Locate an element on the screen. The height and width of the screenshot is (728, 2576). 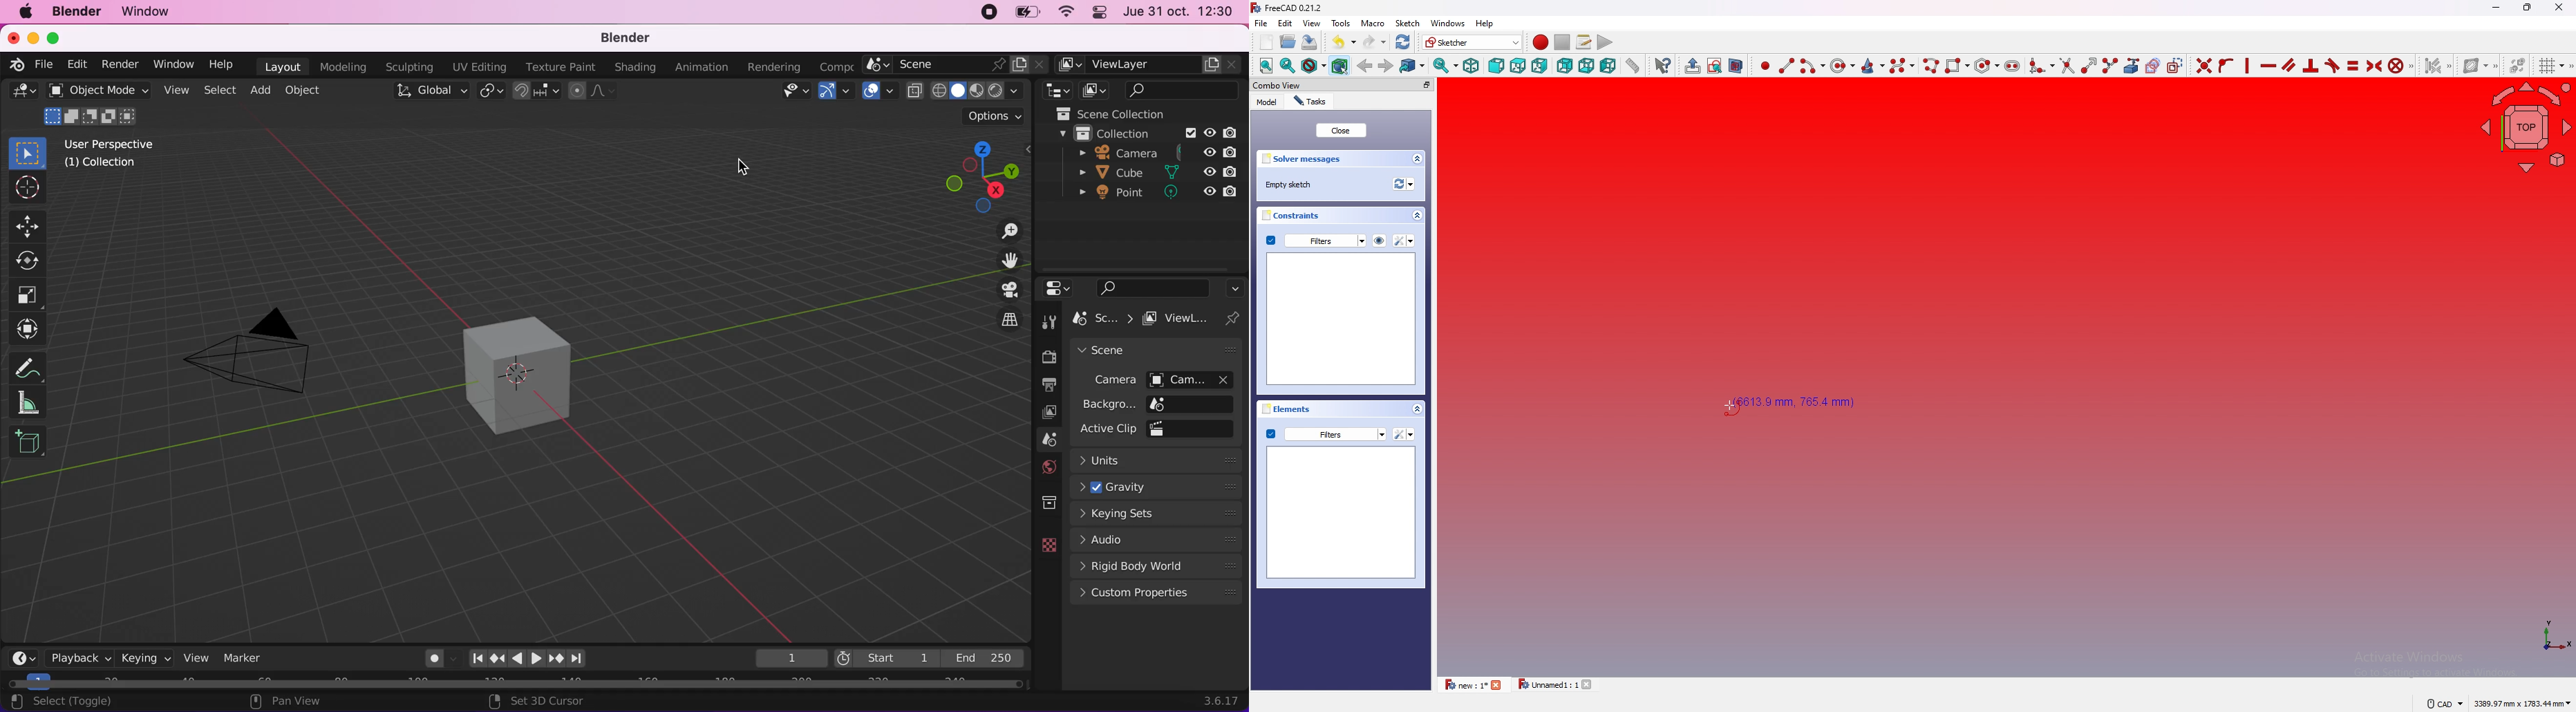
hide all listed constraints is located at coordinates (1380, 240).